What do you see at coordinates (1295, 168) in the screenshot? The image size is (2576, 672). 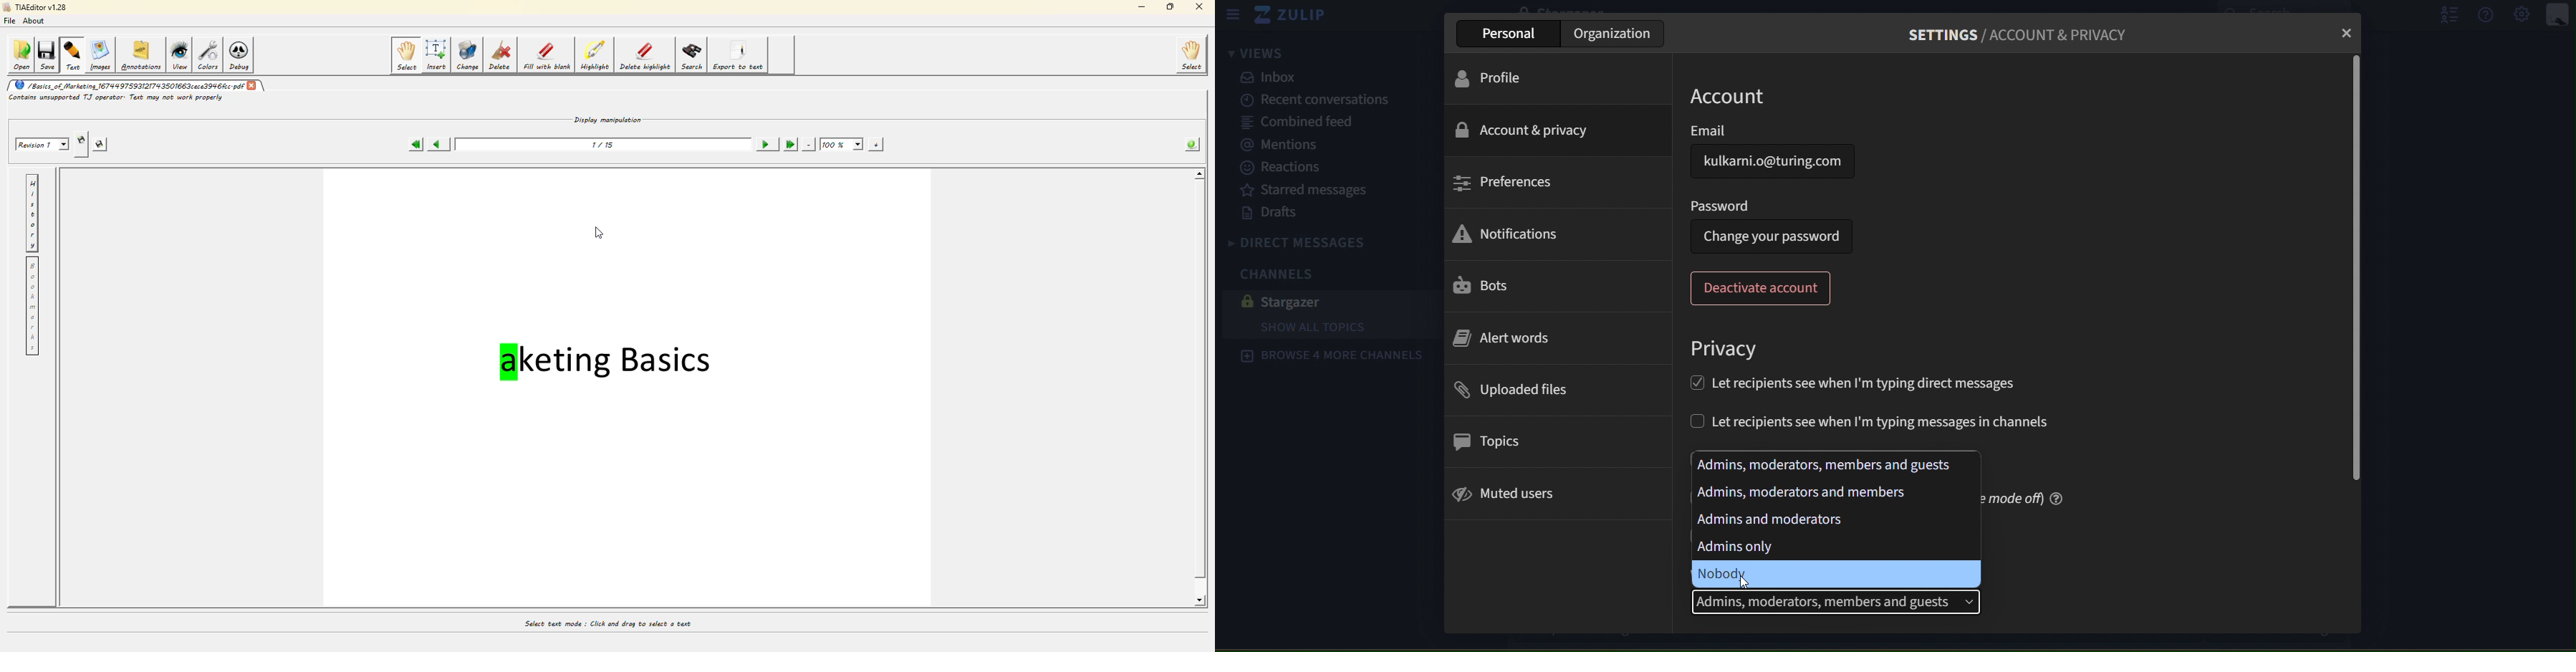 I see `reactions` at bounding box center [1295, 168].